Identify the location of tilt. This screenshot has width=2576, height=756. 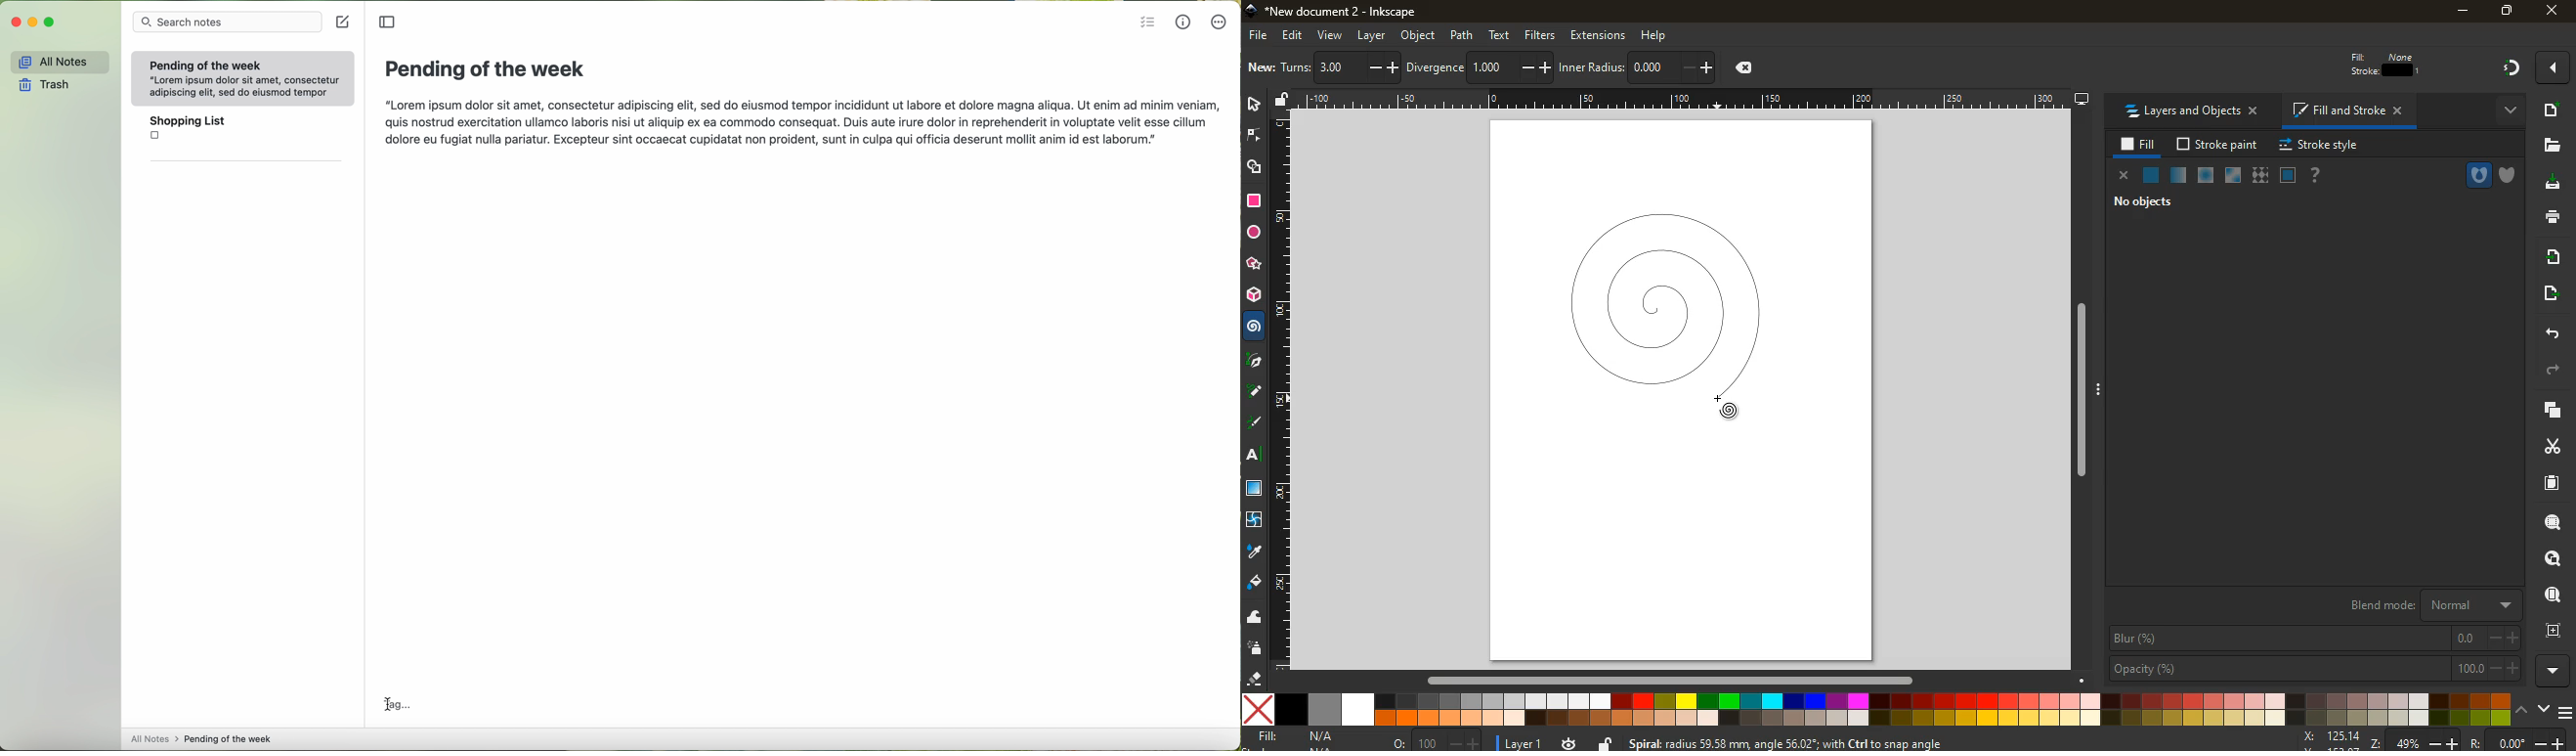
(1481, 67).